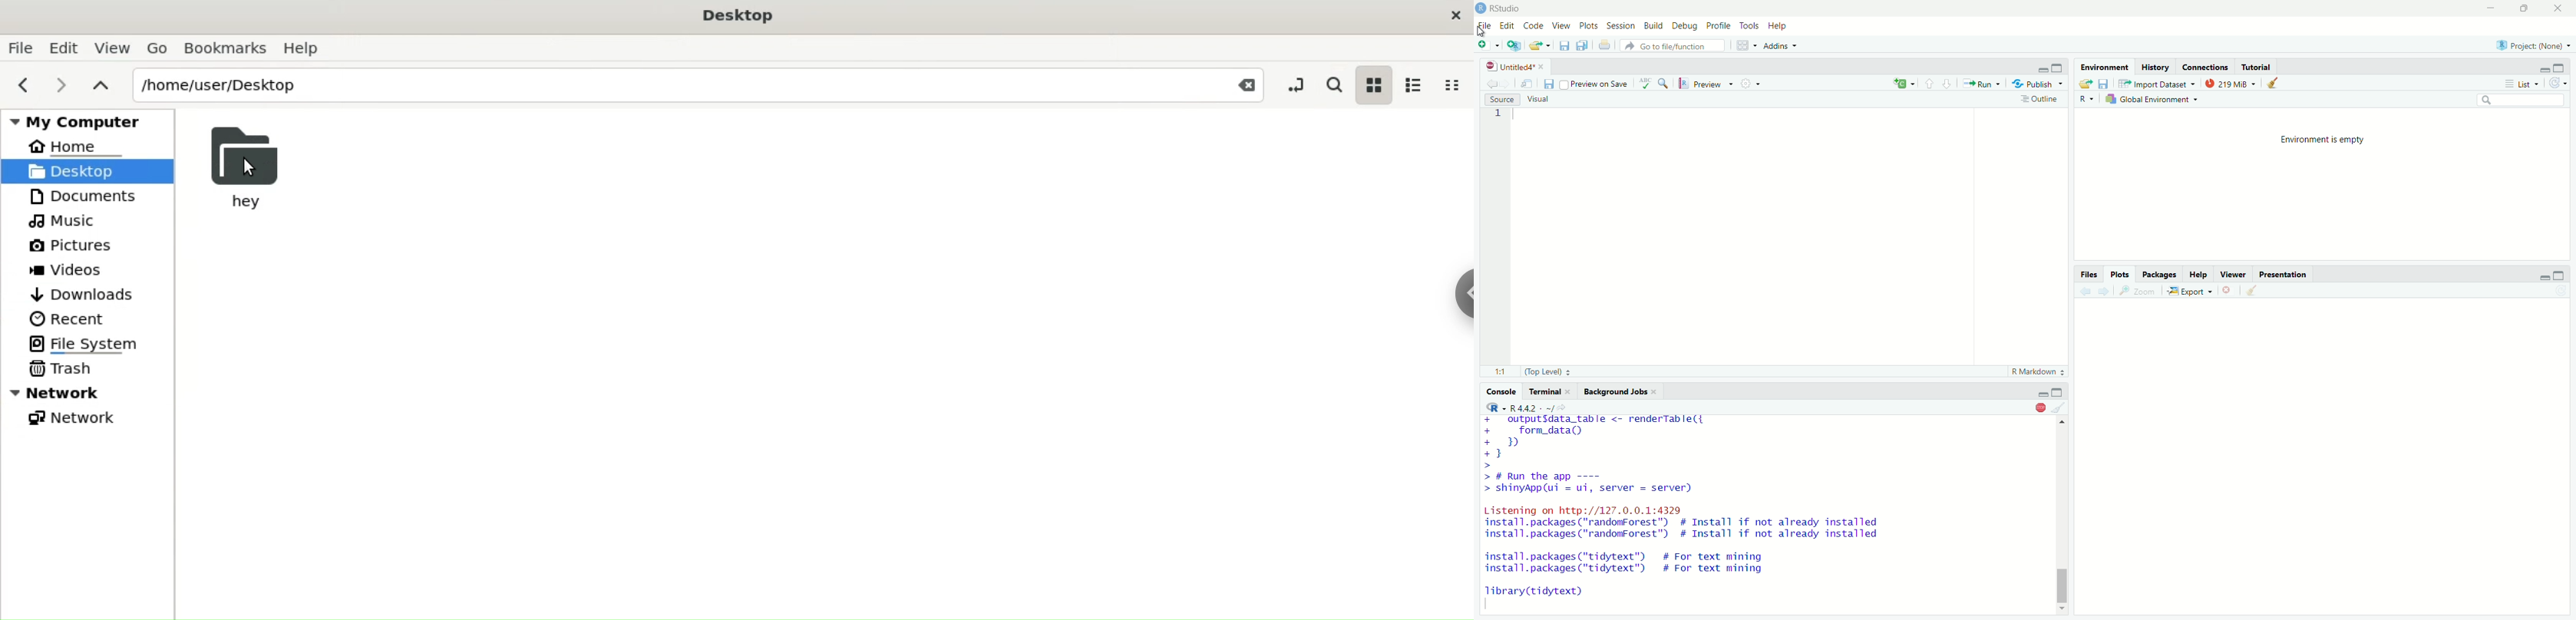 The width and height of the screenshot is (2576, 644). What do you see at coordinates (1482, 32) in the screenshot?
I see `Cursor` at bounding box center [1482, 32].